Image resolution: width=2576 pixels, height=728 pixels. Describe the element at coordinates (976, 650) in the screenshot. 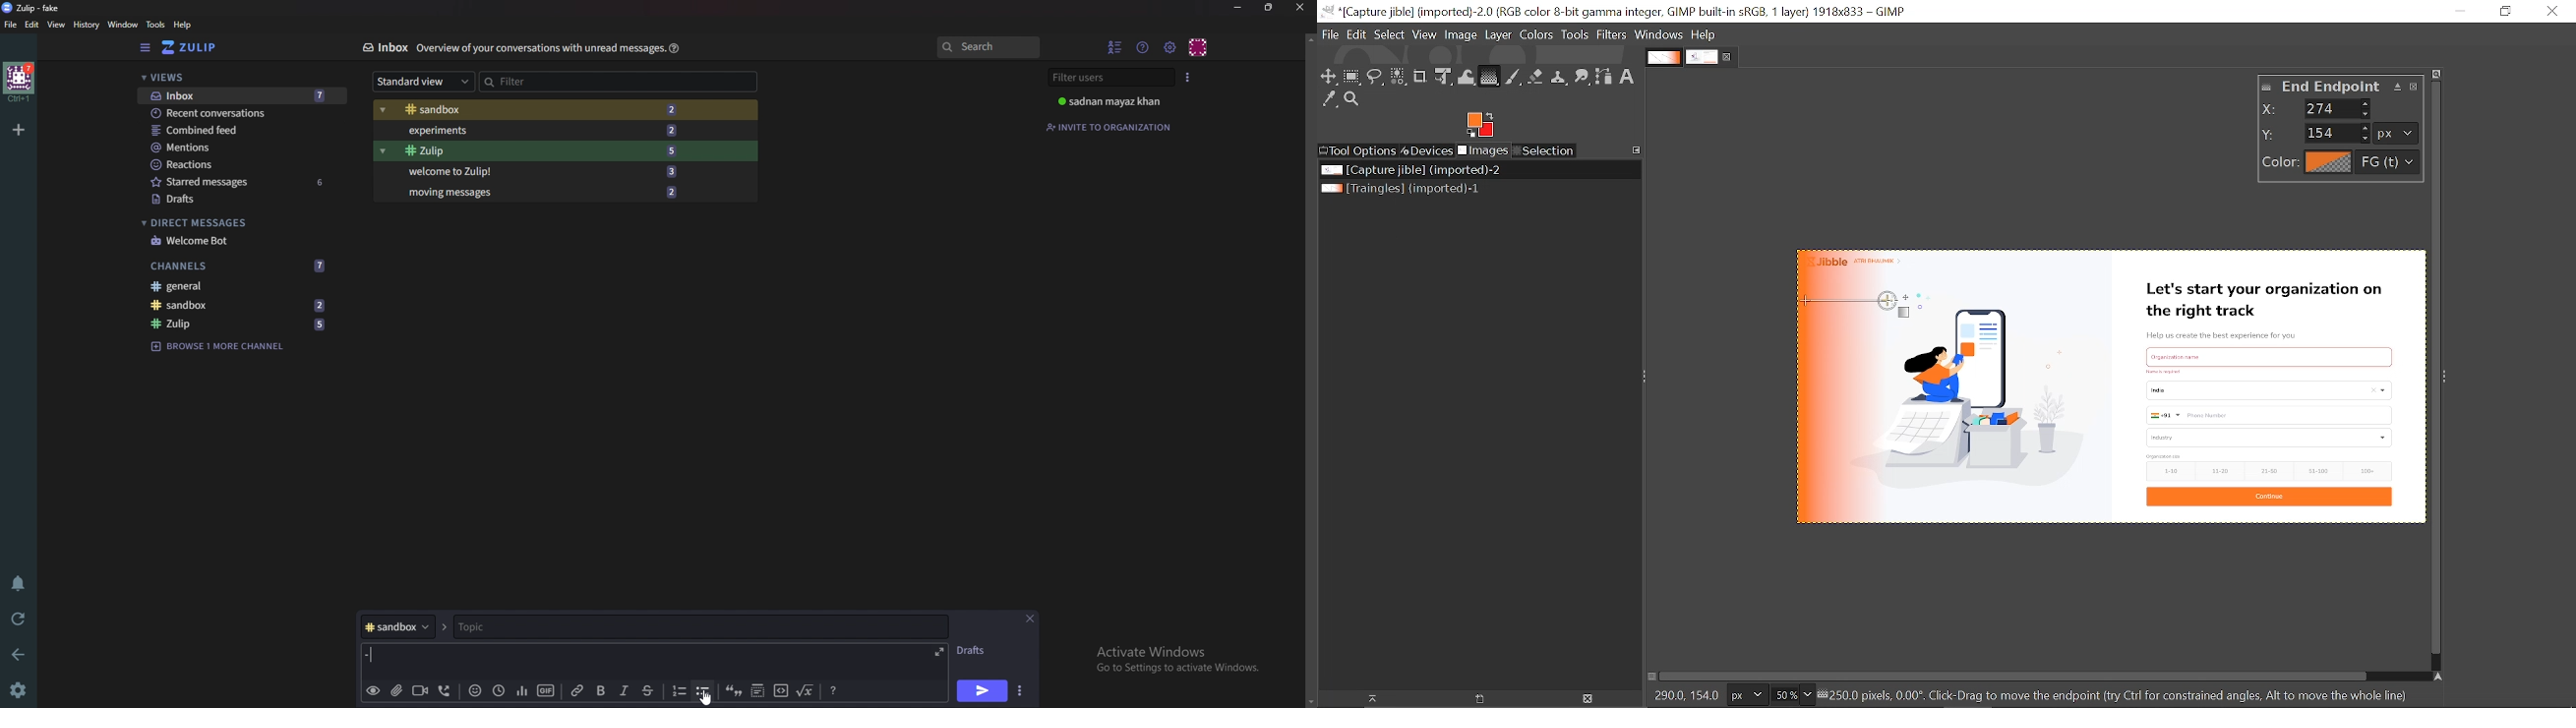

I see `Drafts` at that location.